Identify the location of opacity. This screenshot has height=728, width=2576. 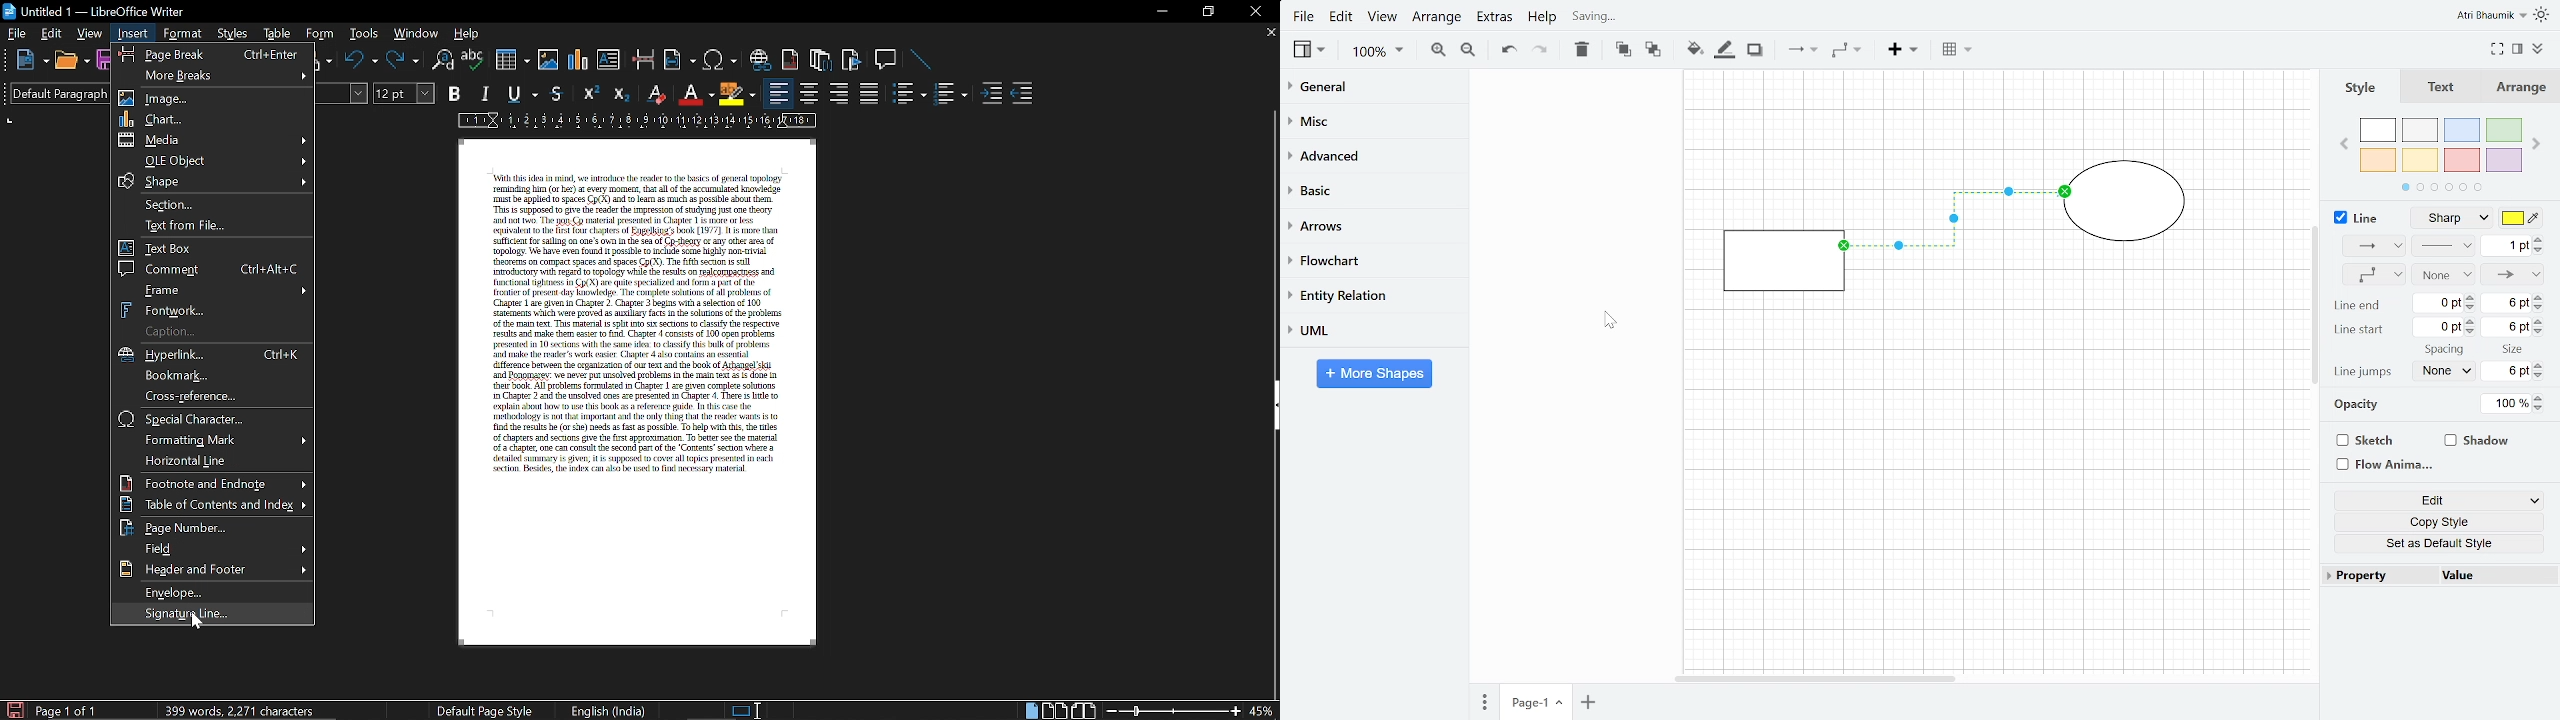
(2351, 406).